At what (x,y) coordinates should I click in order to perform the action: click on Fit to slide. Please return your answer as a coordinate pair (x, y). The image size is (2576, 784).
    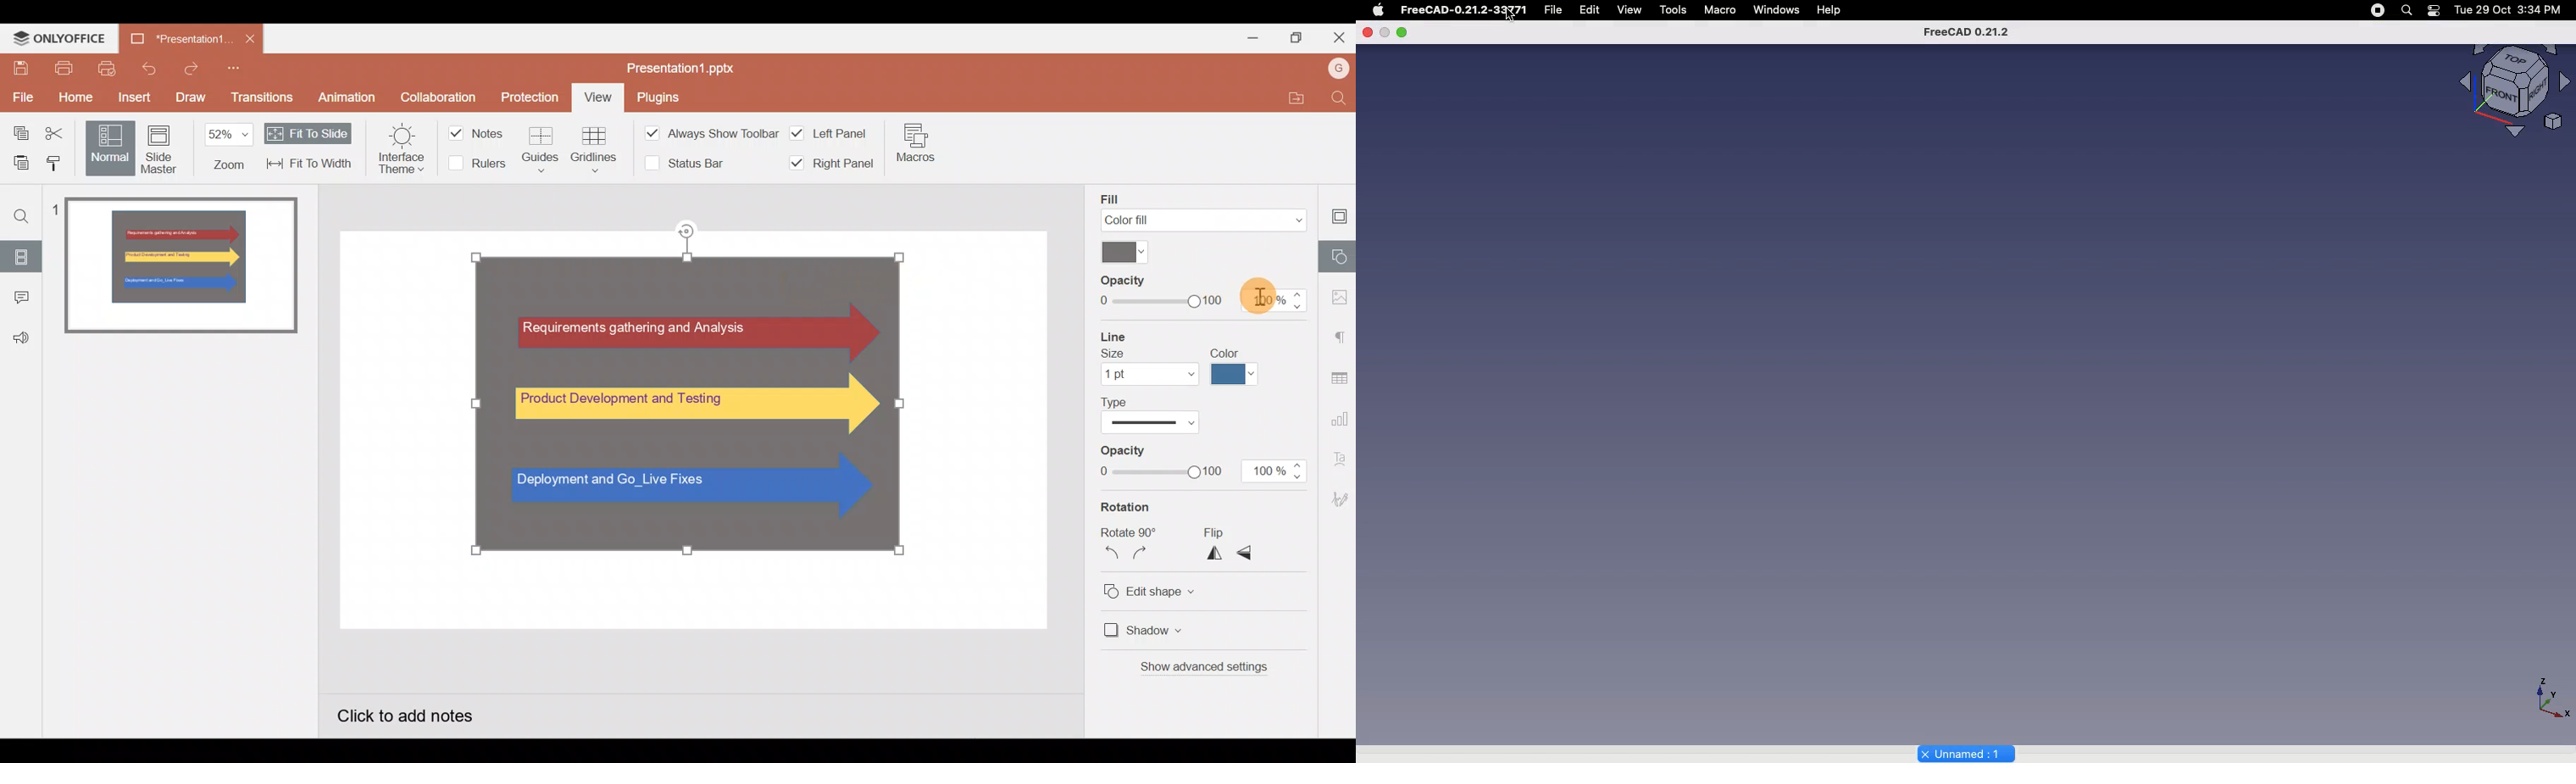
    Looking at the image, I should click on (308, 132).